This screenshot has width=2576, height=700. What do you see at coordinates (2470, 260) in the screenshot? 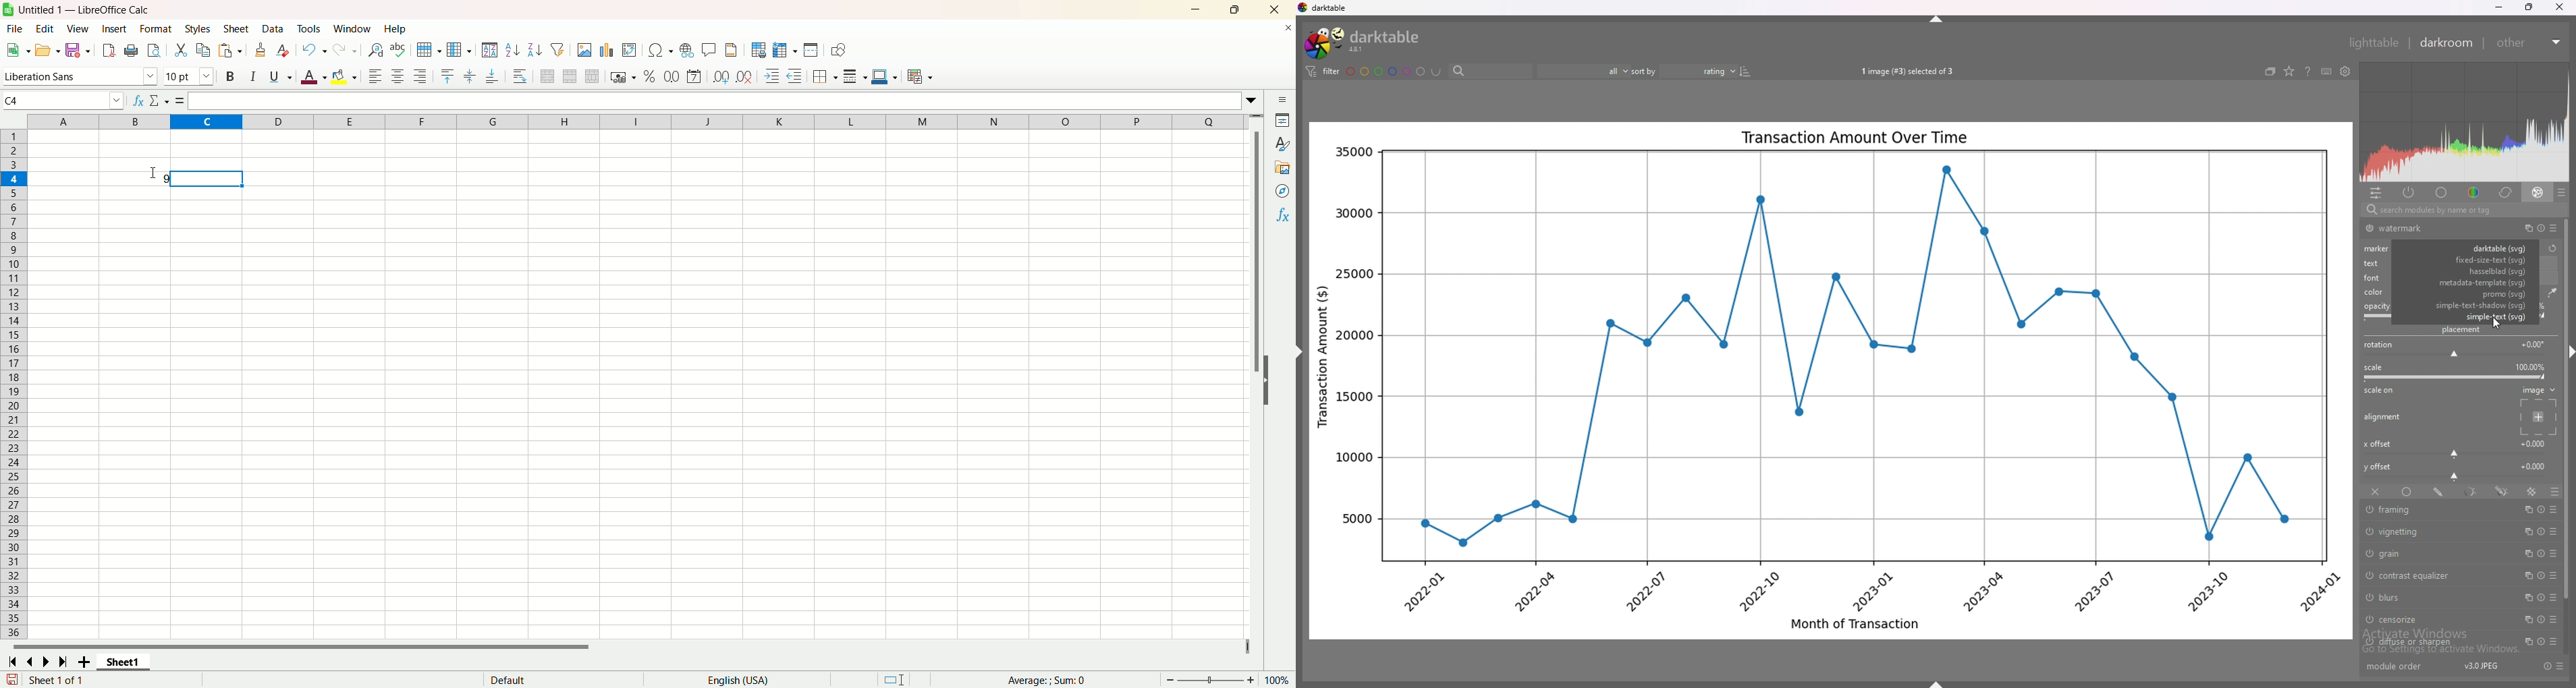
I see `fixed size text svg` at bounding box center [2470, 260].